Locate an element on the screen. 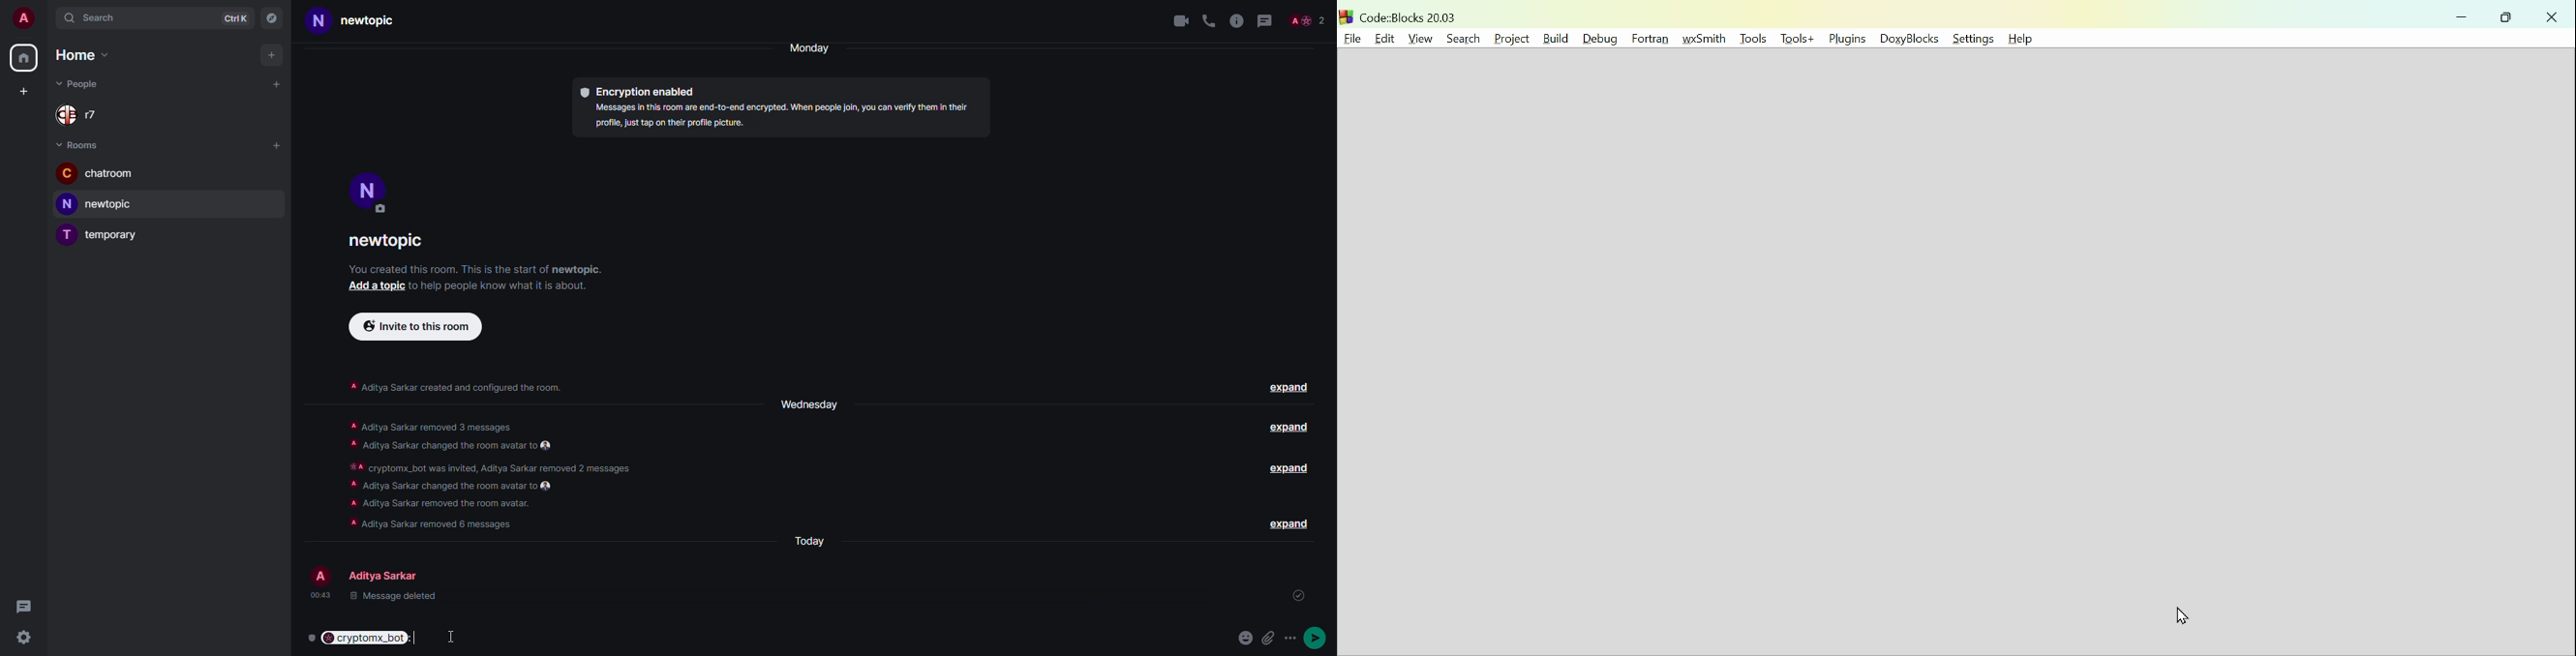  Restore is located at coordinates (2508, 17).